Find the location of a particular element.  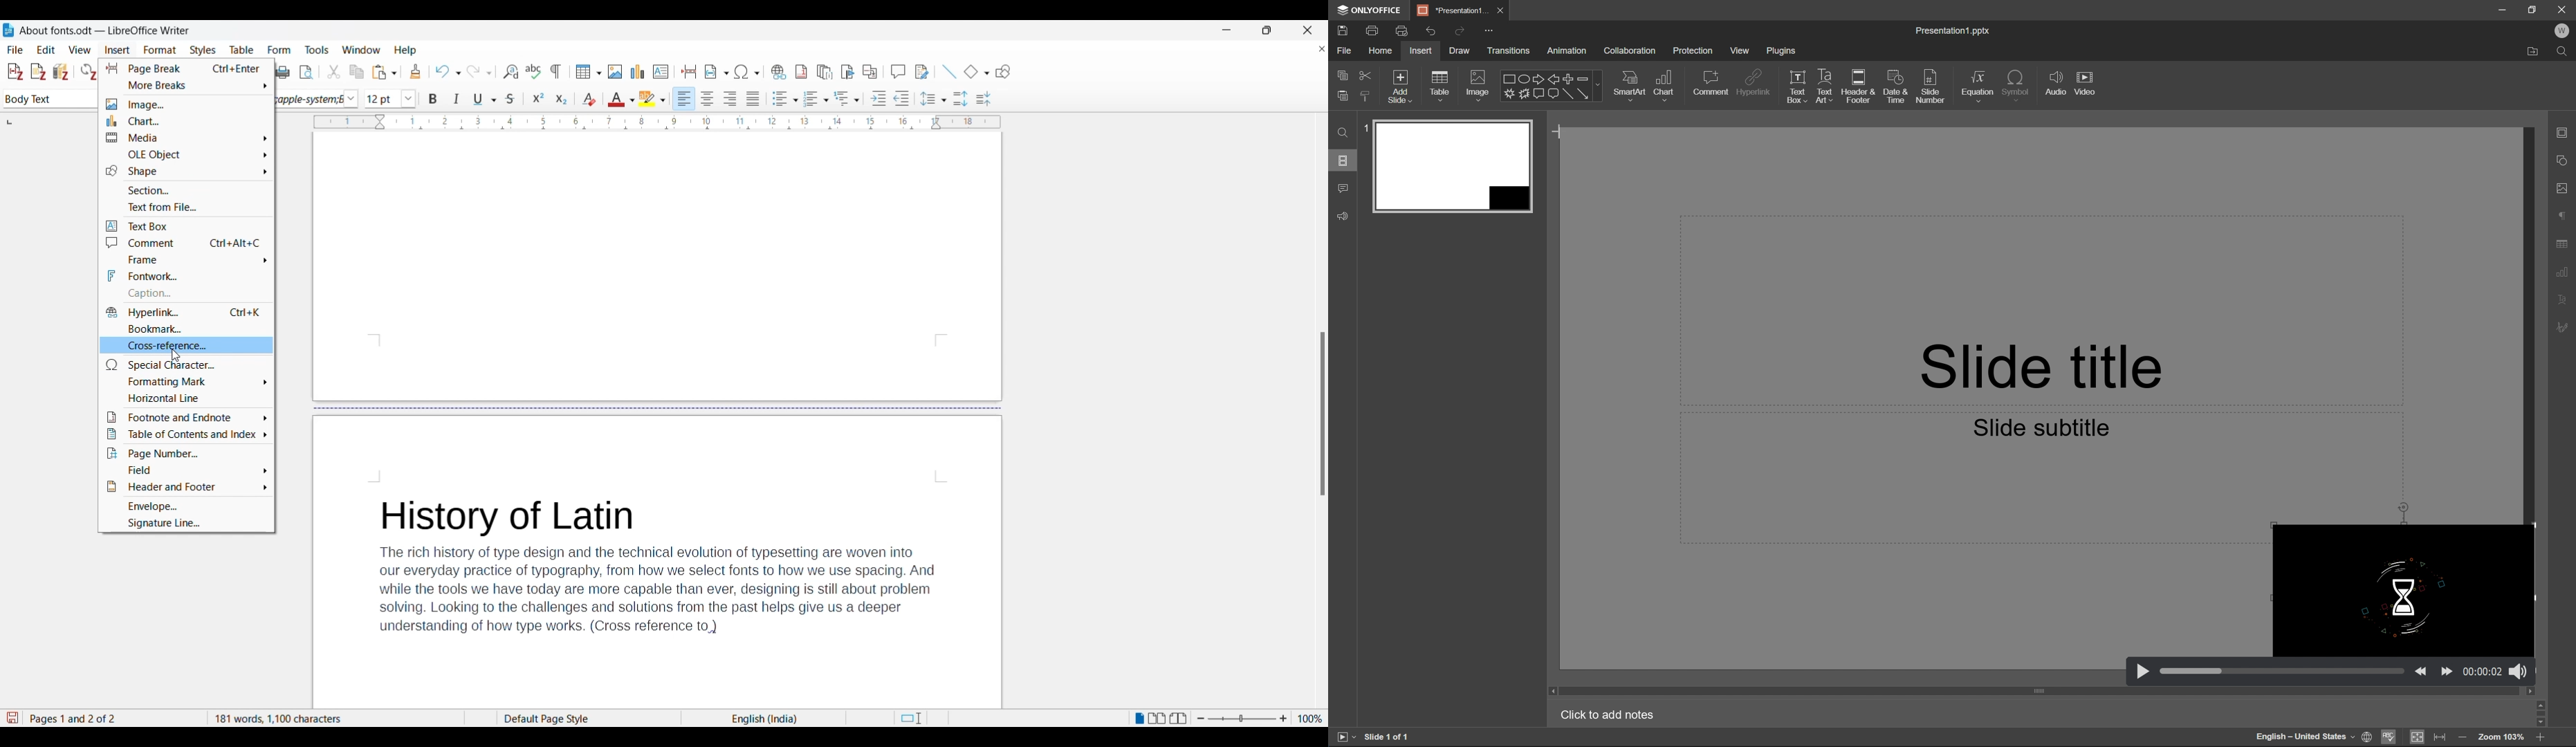

Increase indentation is located at coordinates (878, 98).